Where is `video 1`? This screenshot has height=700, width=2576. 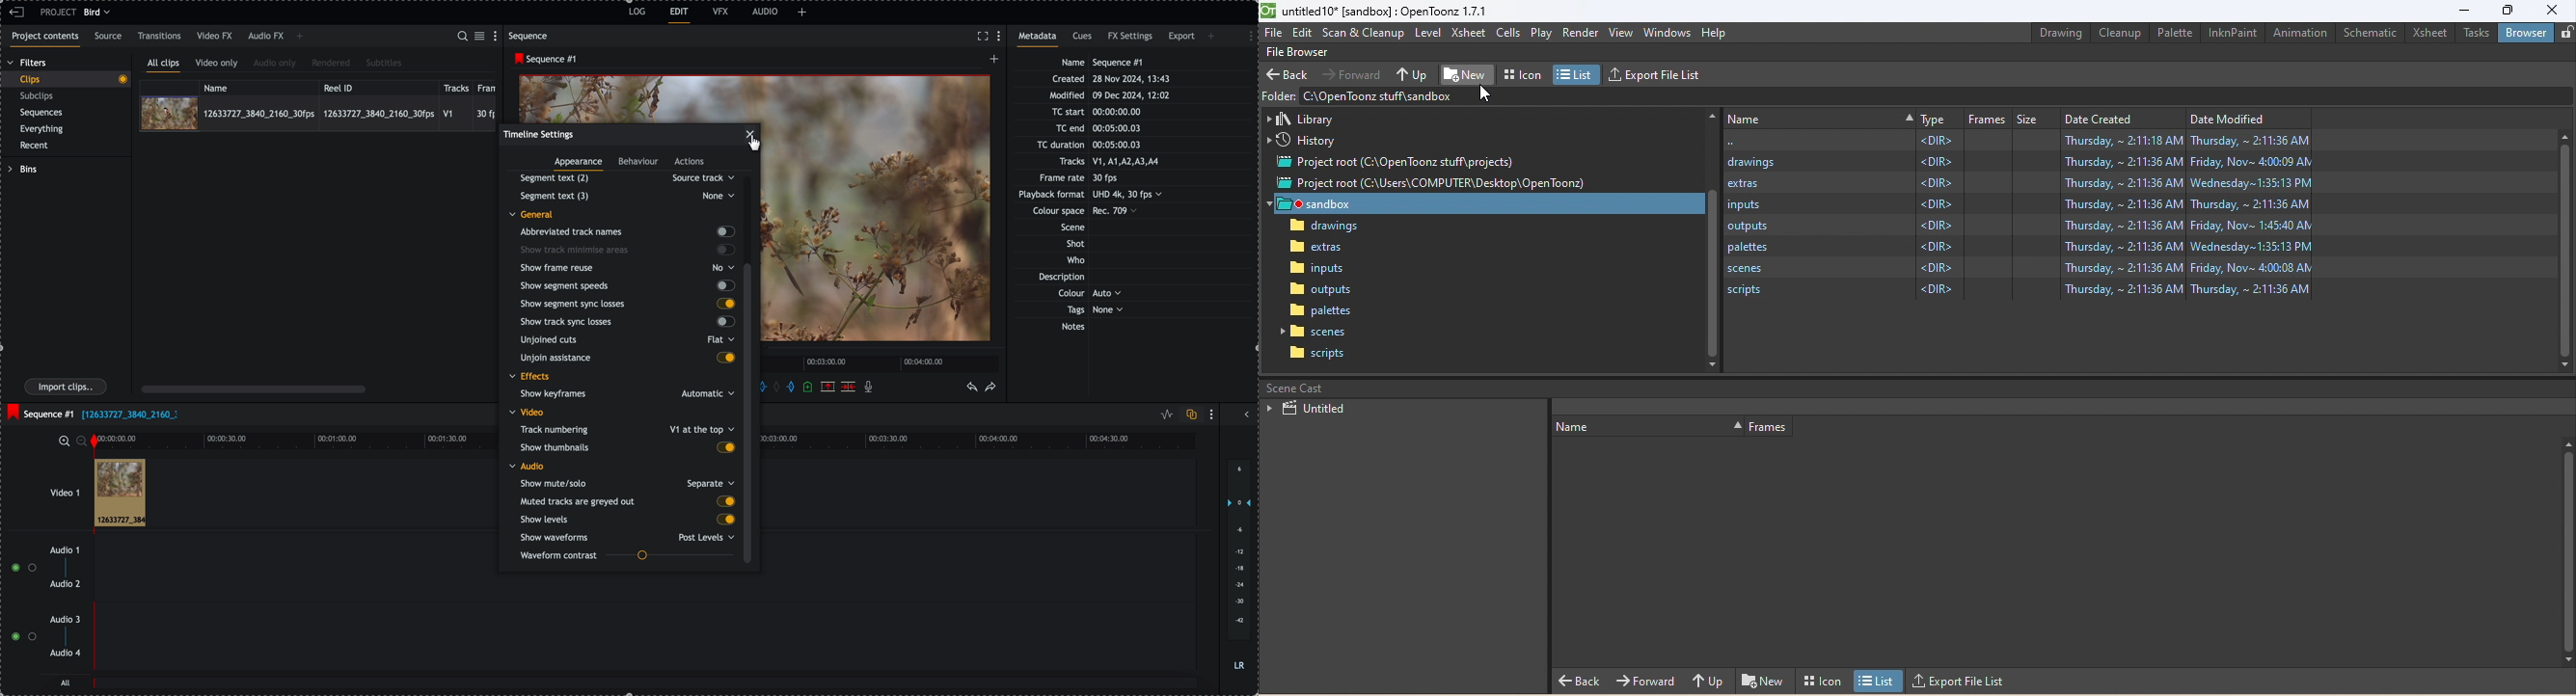 video 1 is located at coordinates (52, 488).